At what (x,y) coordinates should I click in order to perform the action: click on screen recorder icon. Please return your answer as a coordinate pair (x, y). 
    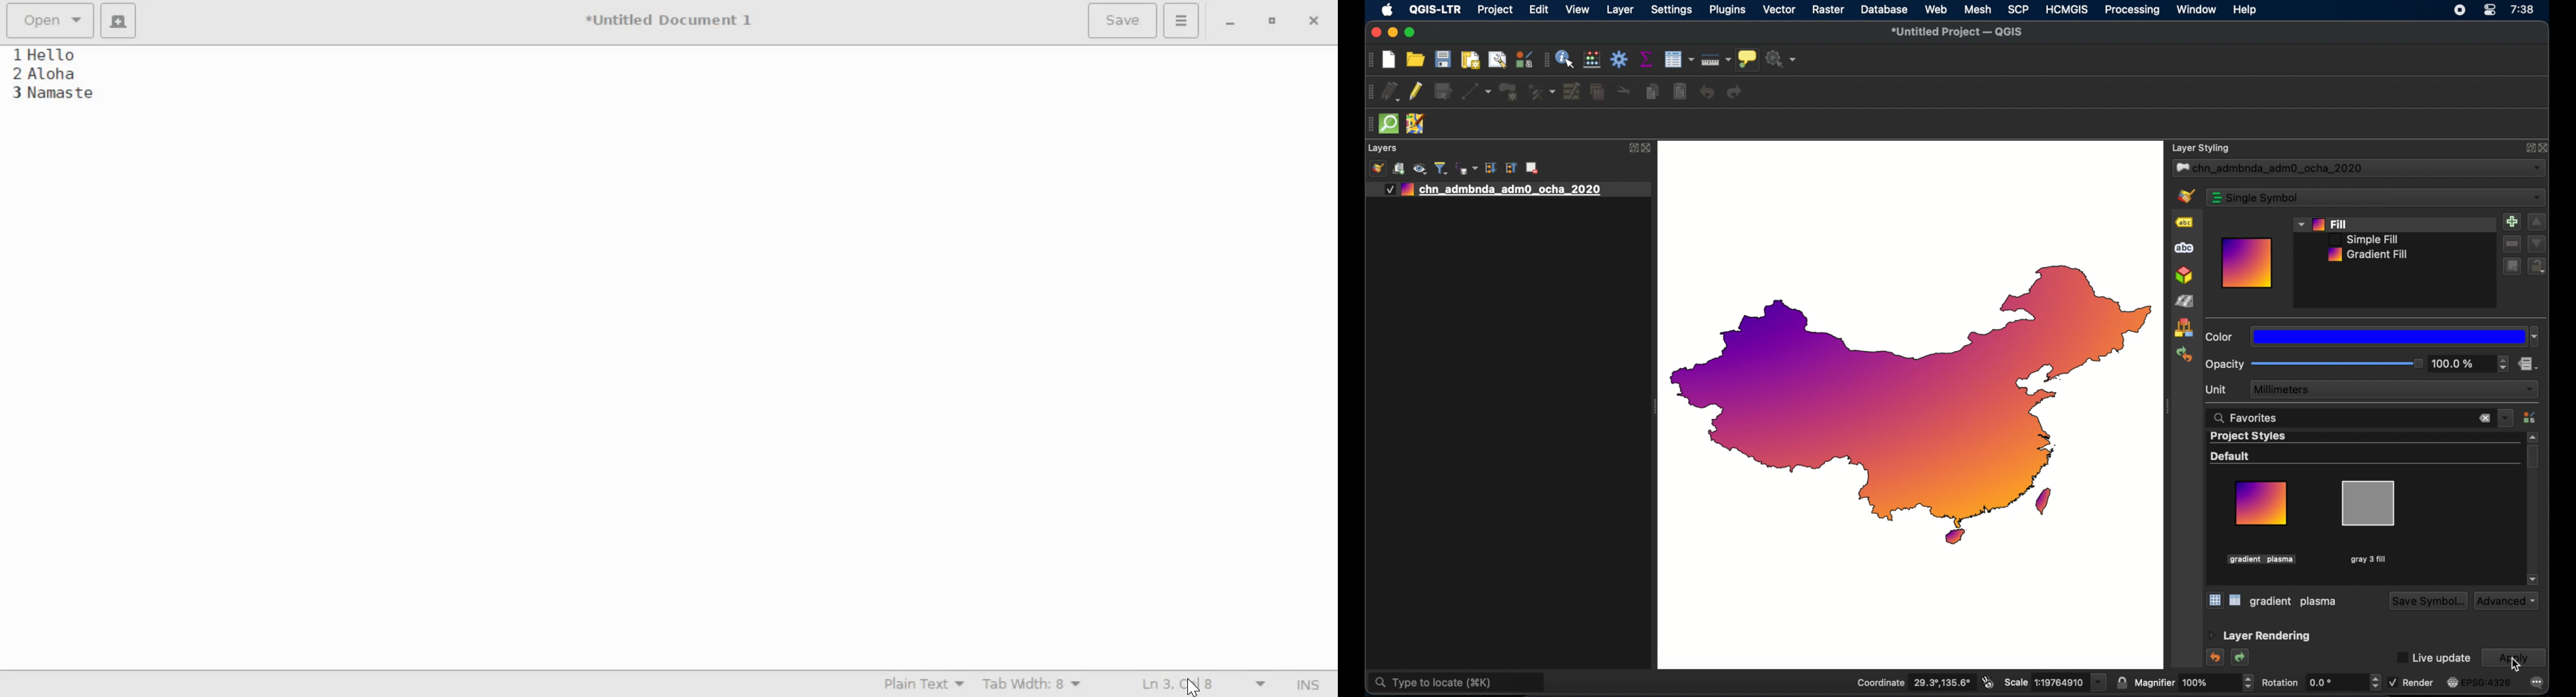
    Looking at the image, I should click on (2460, 10).